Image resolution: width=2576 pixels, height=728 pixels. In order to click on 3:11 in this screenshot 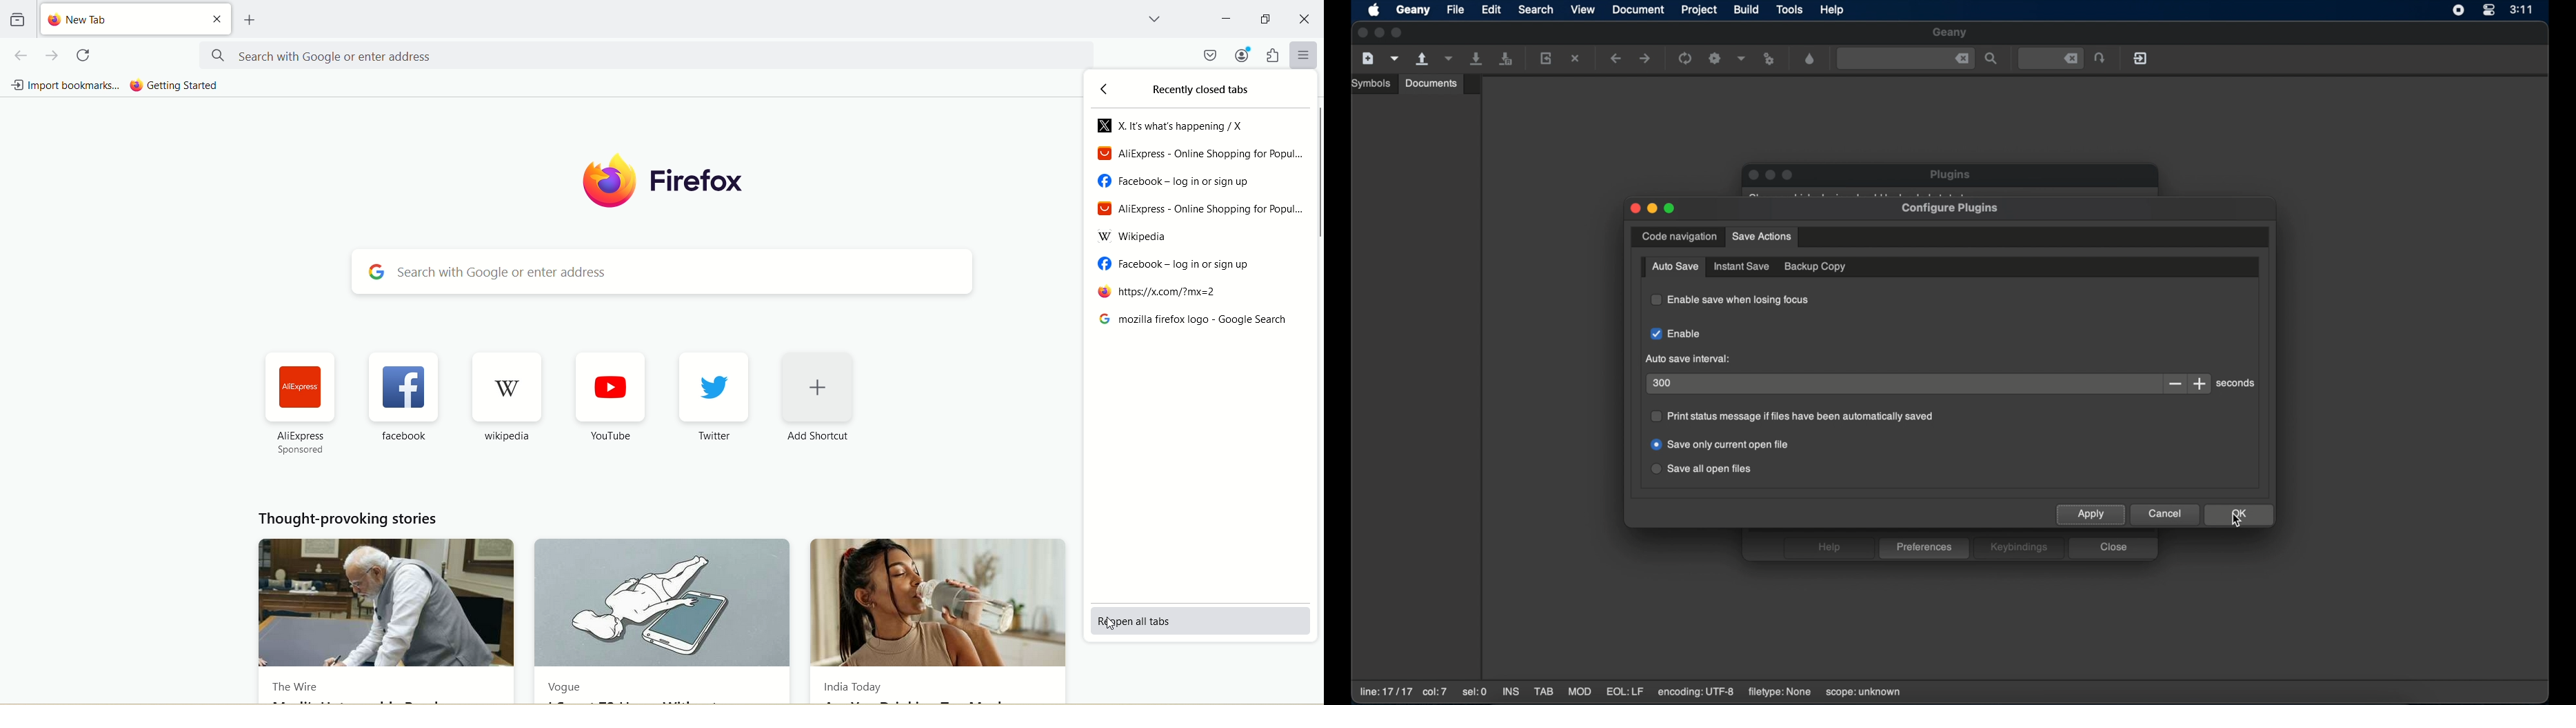, I will do `click(2522, 9)`.